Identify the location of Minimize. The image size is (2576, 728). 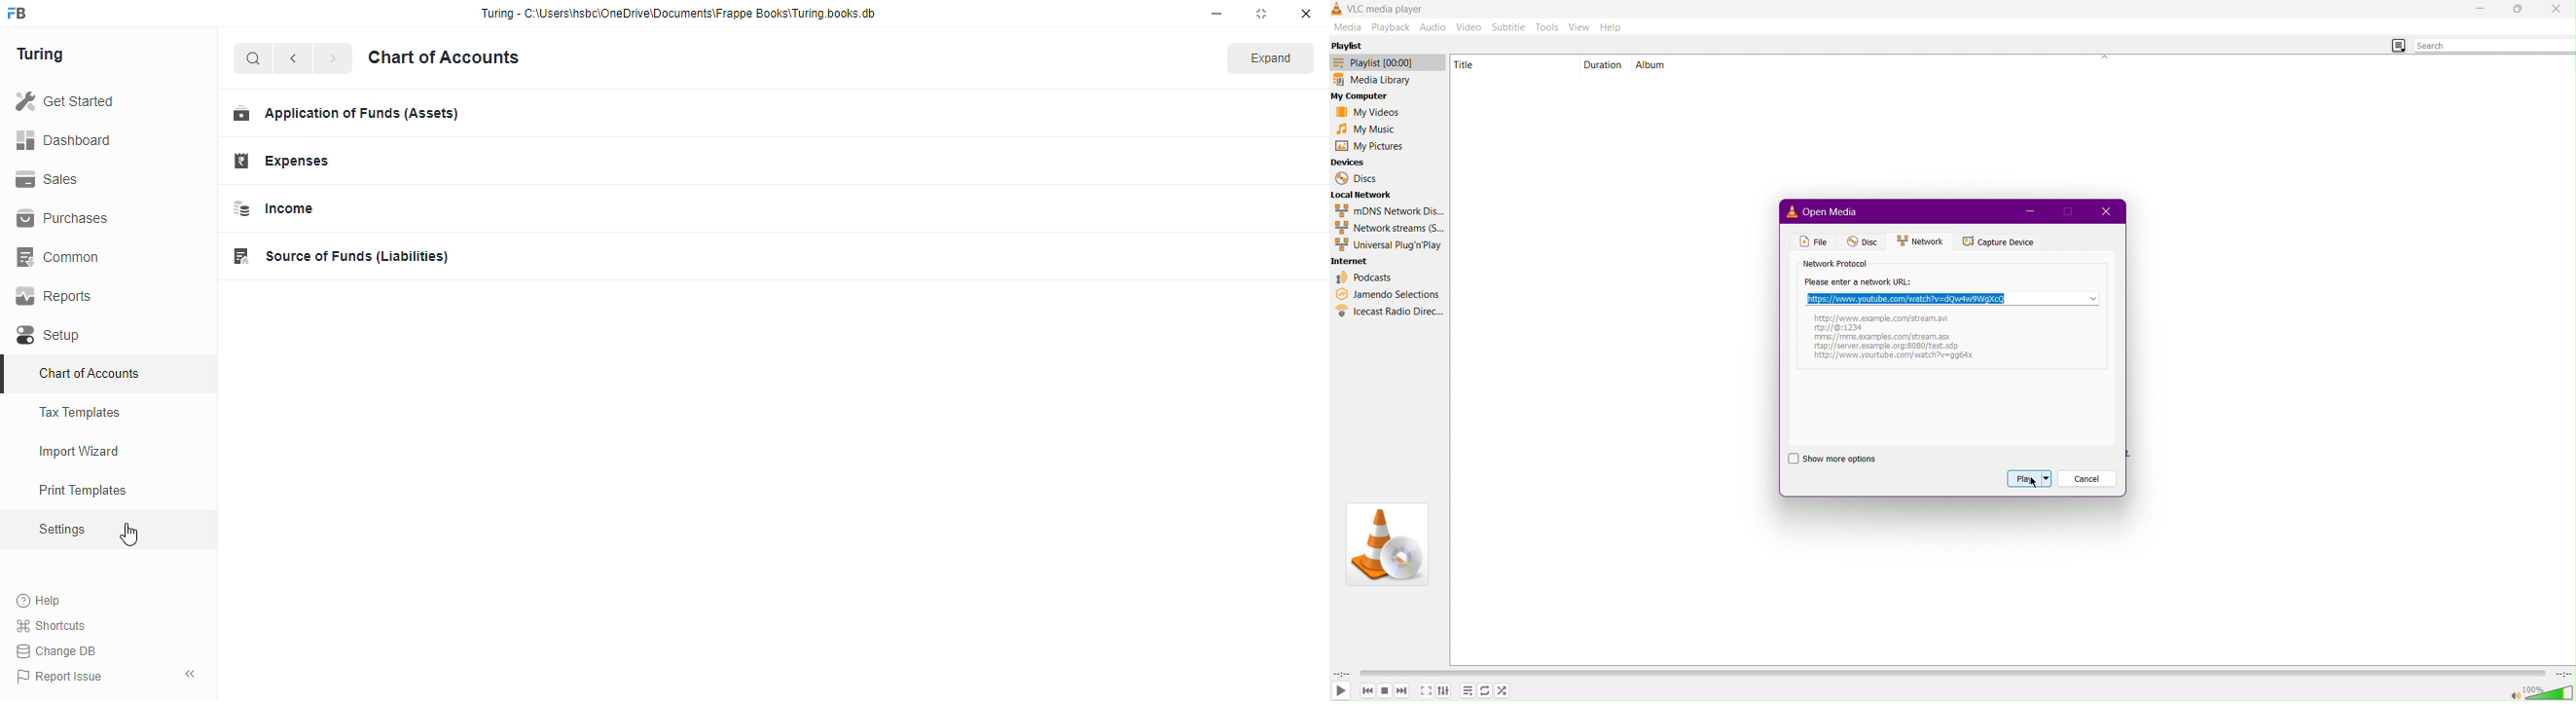
(2482, 10).